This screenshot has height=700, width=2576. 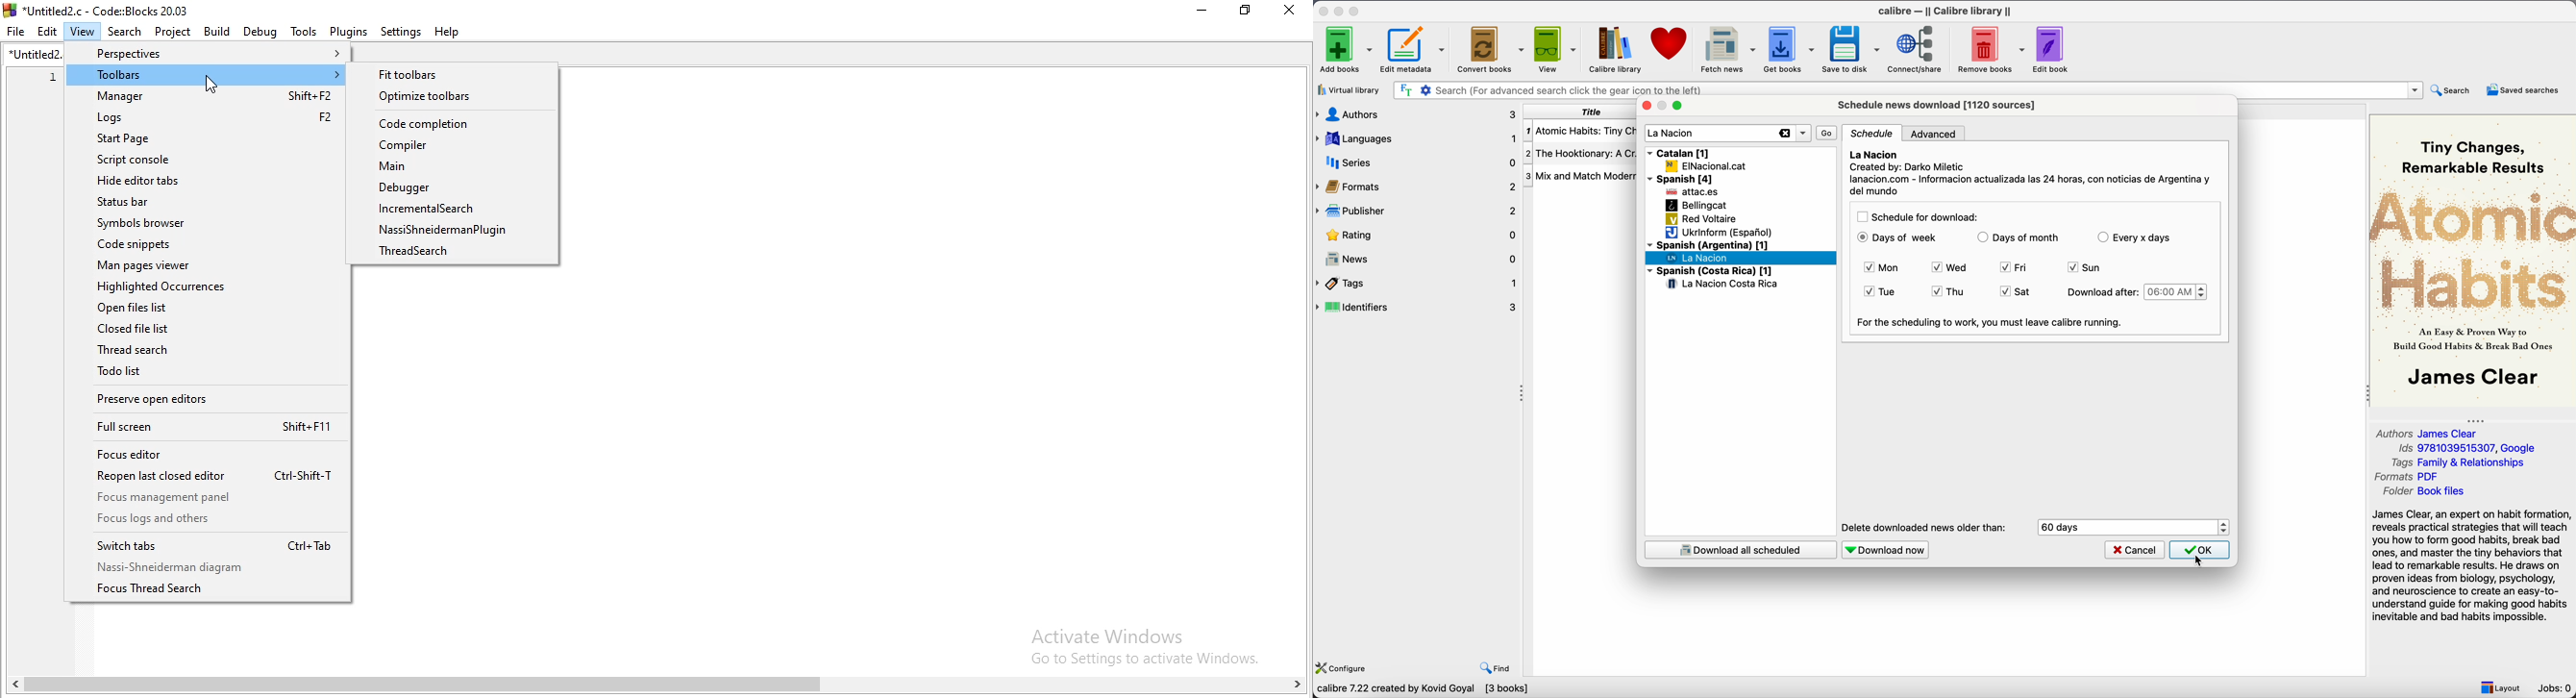 What do you see at coordinates (2013, 268) in the screenshot?
I see `fri` at bounding box center [2013, 268].